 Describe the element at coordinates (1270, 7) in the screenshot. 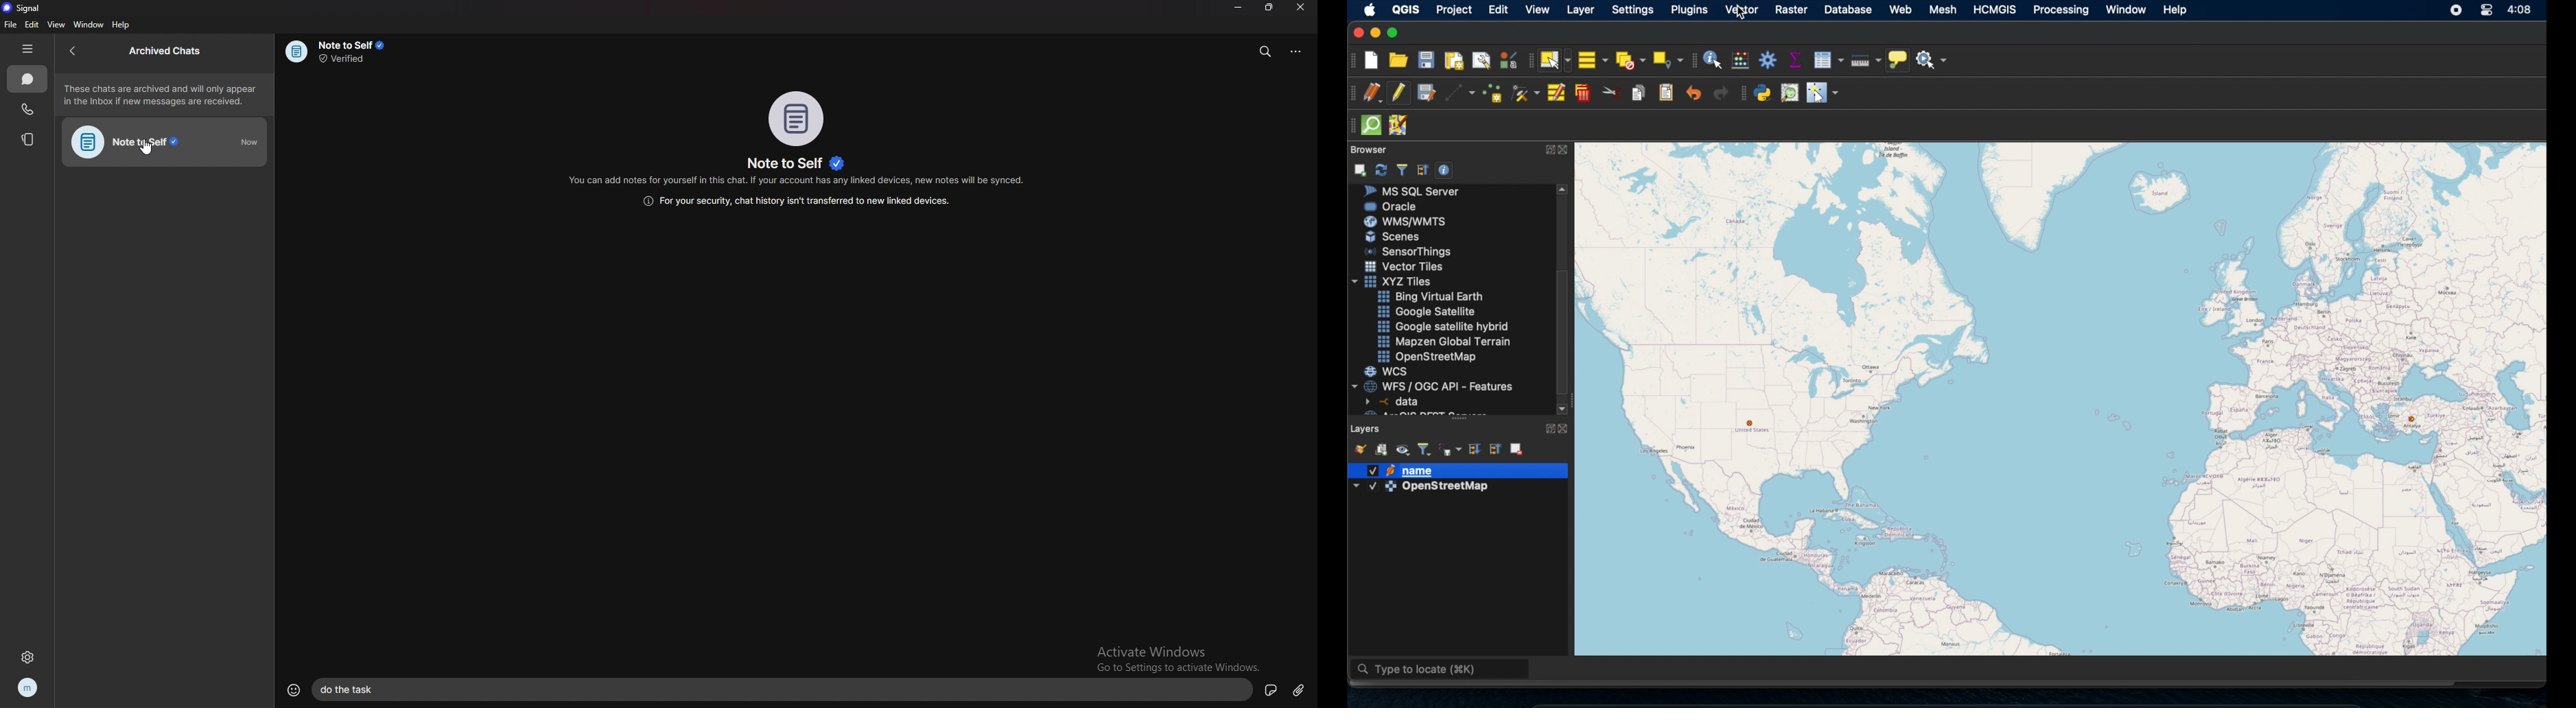

I see `resize` at that location.